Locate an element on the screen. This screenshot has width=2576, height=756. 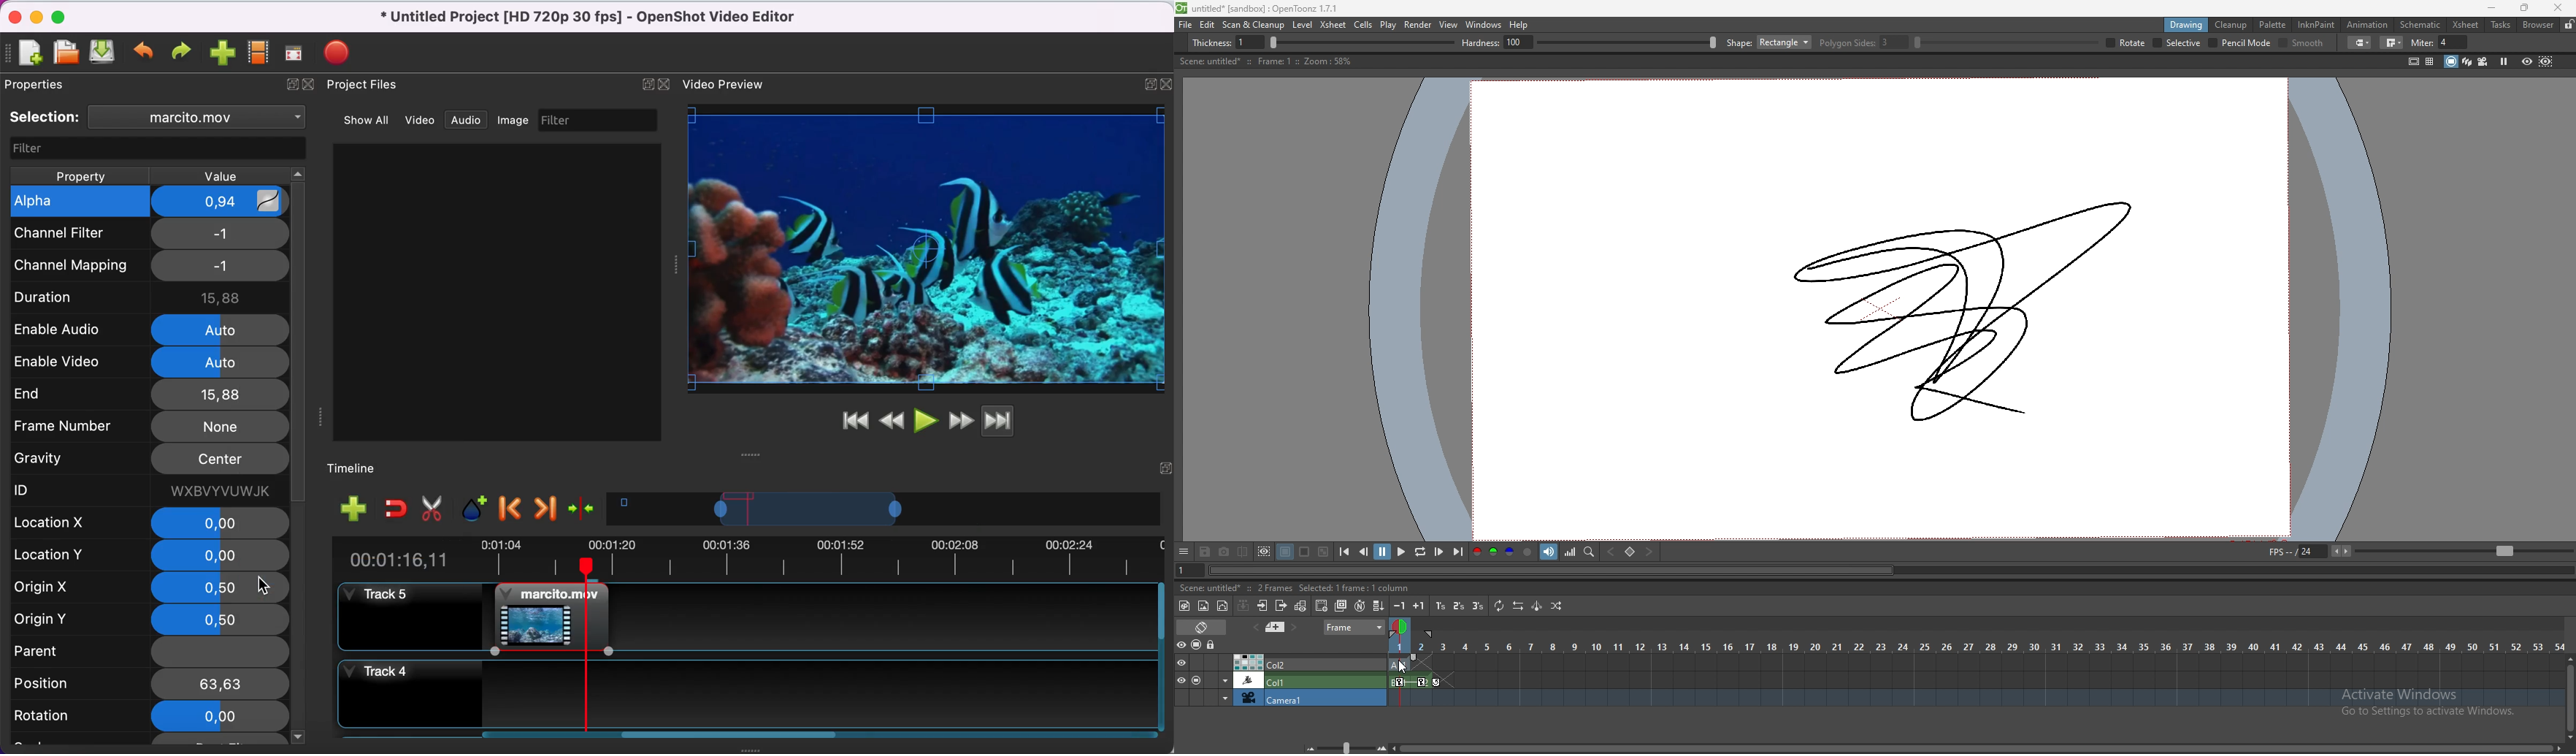
safe area is located at coordinates (2413, 61).